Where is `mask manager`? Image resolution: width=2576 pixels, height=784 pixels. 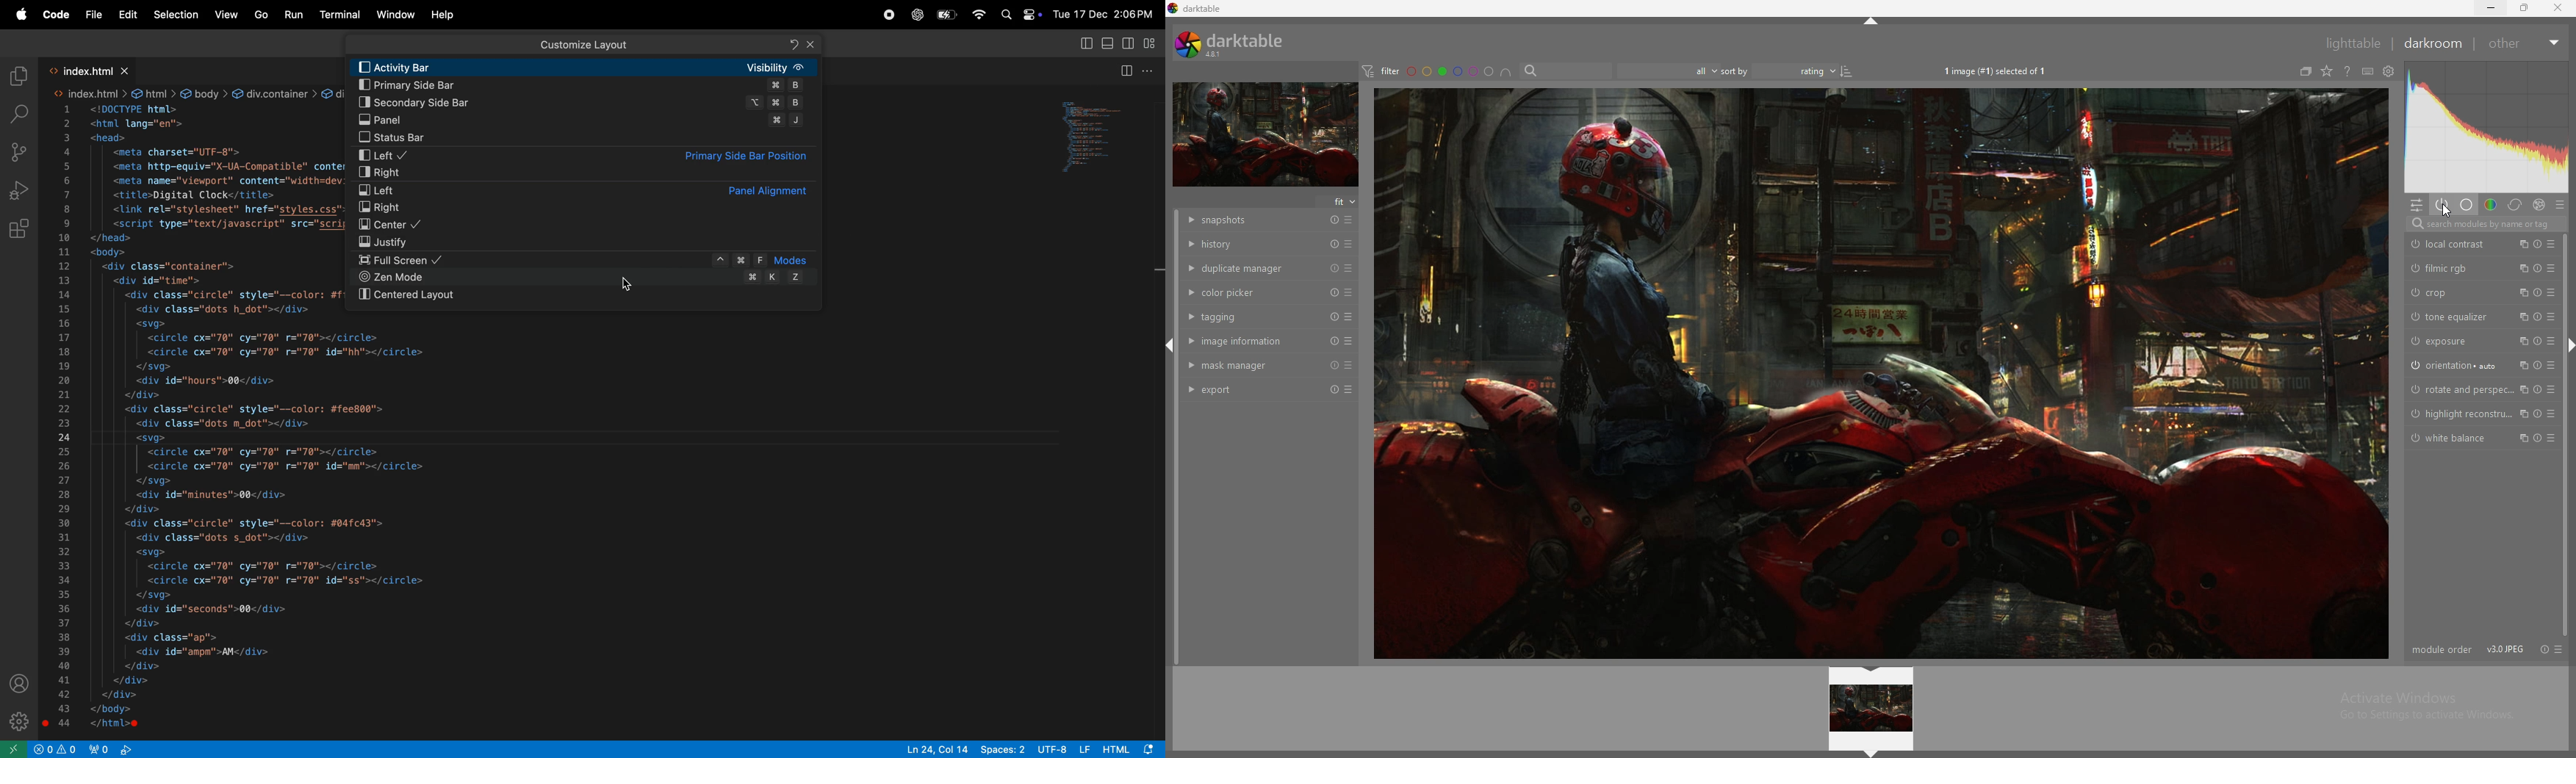 mask manager is located at coordinates (1253, 365).